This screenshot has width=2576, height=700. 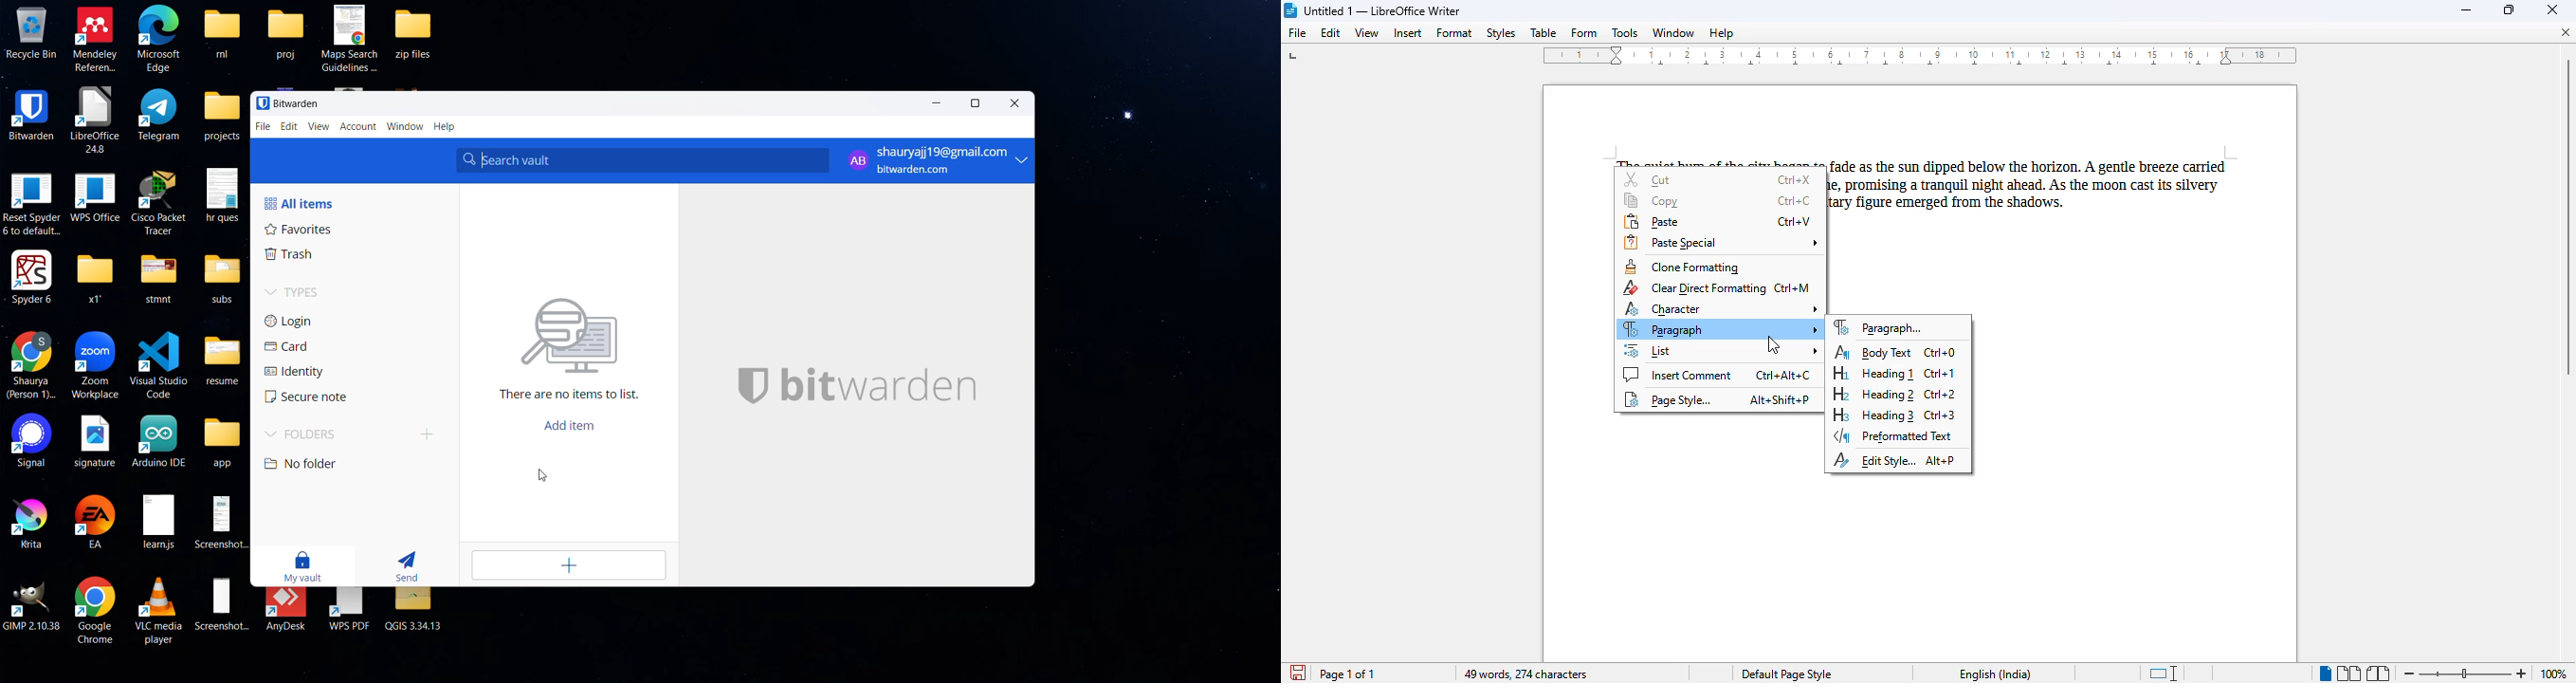 I want to click on favourites, so click(x=324, y=231).